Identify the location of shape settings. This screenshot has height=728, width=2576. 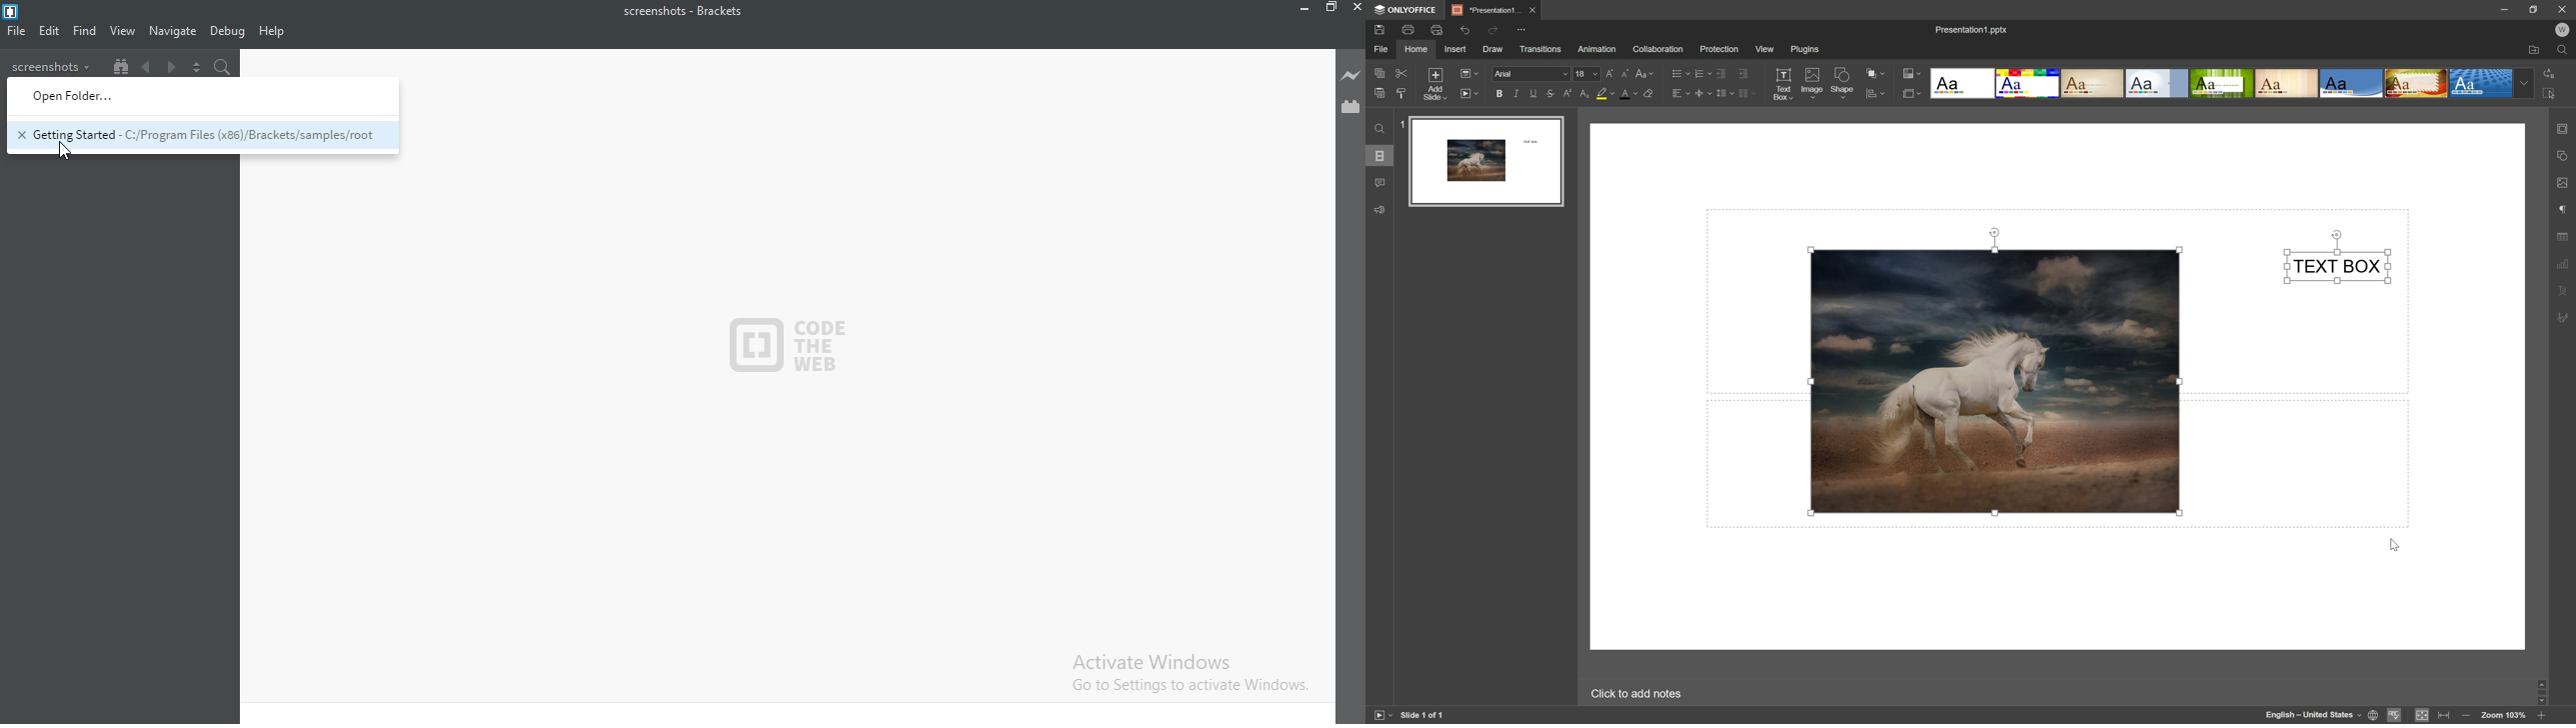
(2565, 156).